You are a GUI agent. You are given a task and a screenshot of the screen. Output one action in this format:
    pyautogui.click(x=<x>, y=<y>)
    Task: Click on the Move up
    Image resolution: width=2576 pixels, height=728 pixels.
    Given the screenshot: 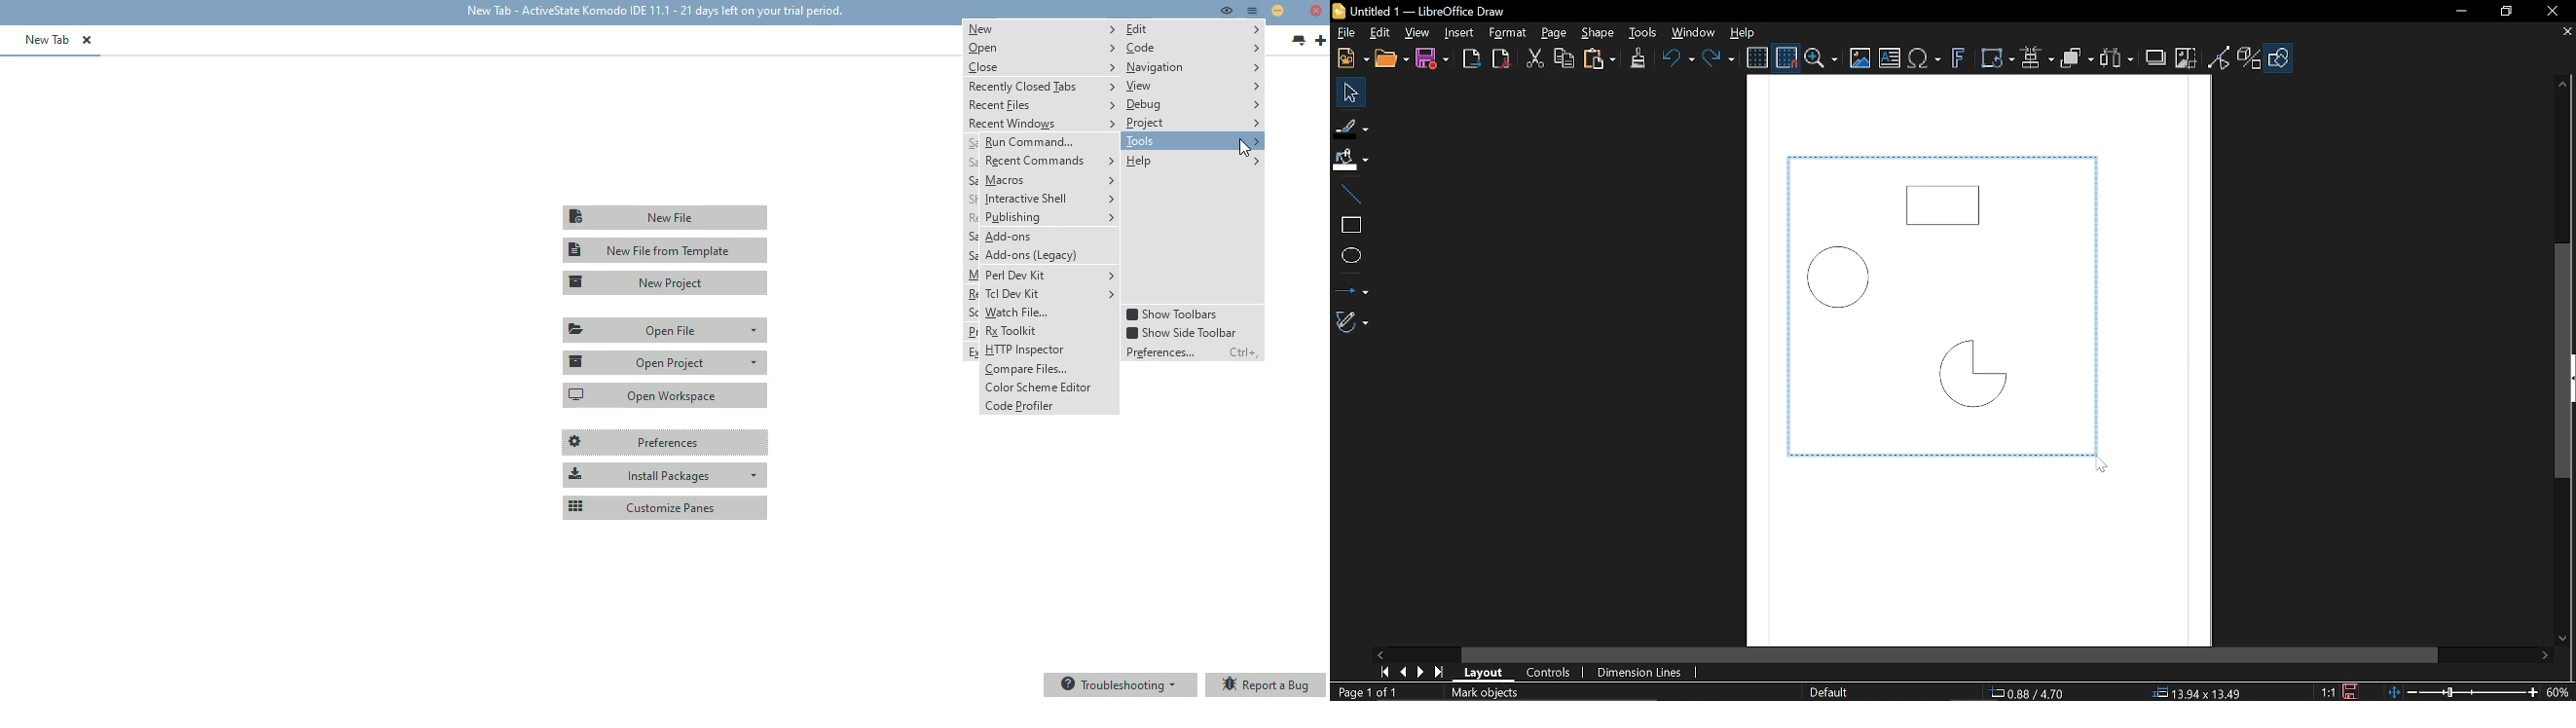 What is the action you would take?
    pyautogui.click(x=2564, y=82)
    